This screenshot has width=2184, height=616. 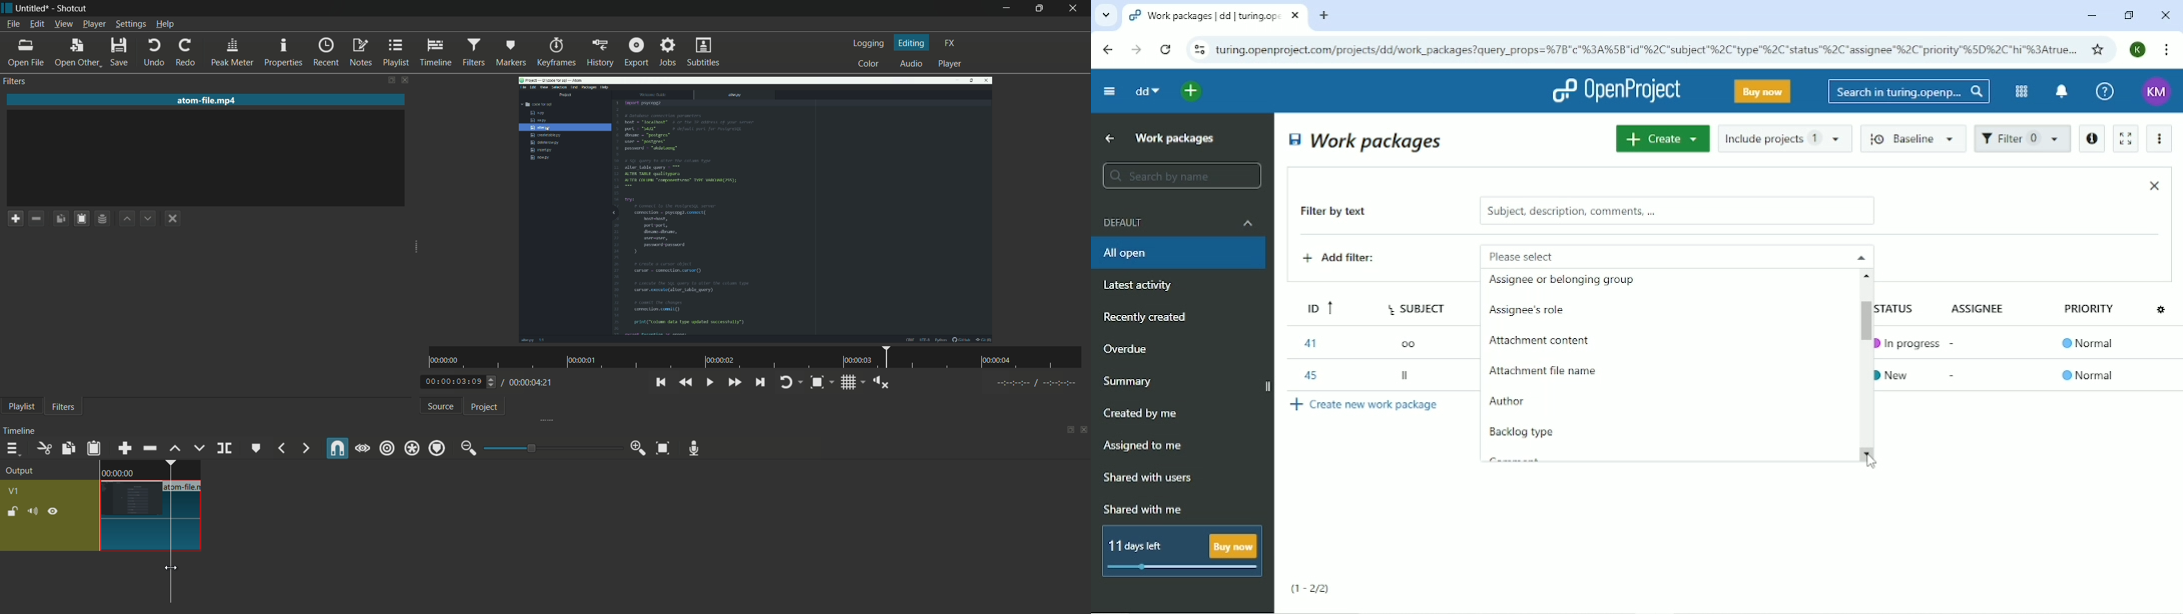 What do you see at coordinates (1006, 9) in the screenshot?
I see `minimize` at bounding box center [1006, 9].